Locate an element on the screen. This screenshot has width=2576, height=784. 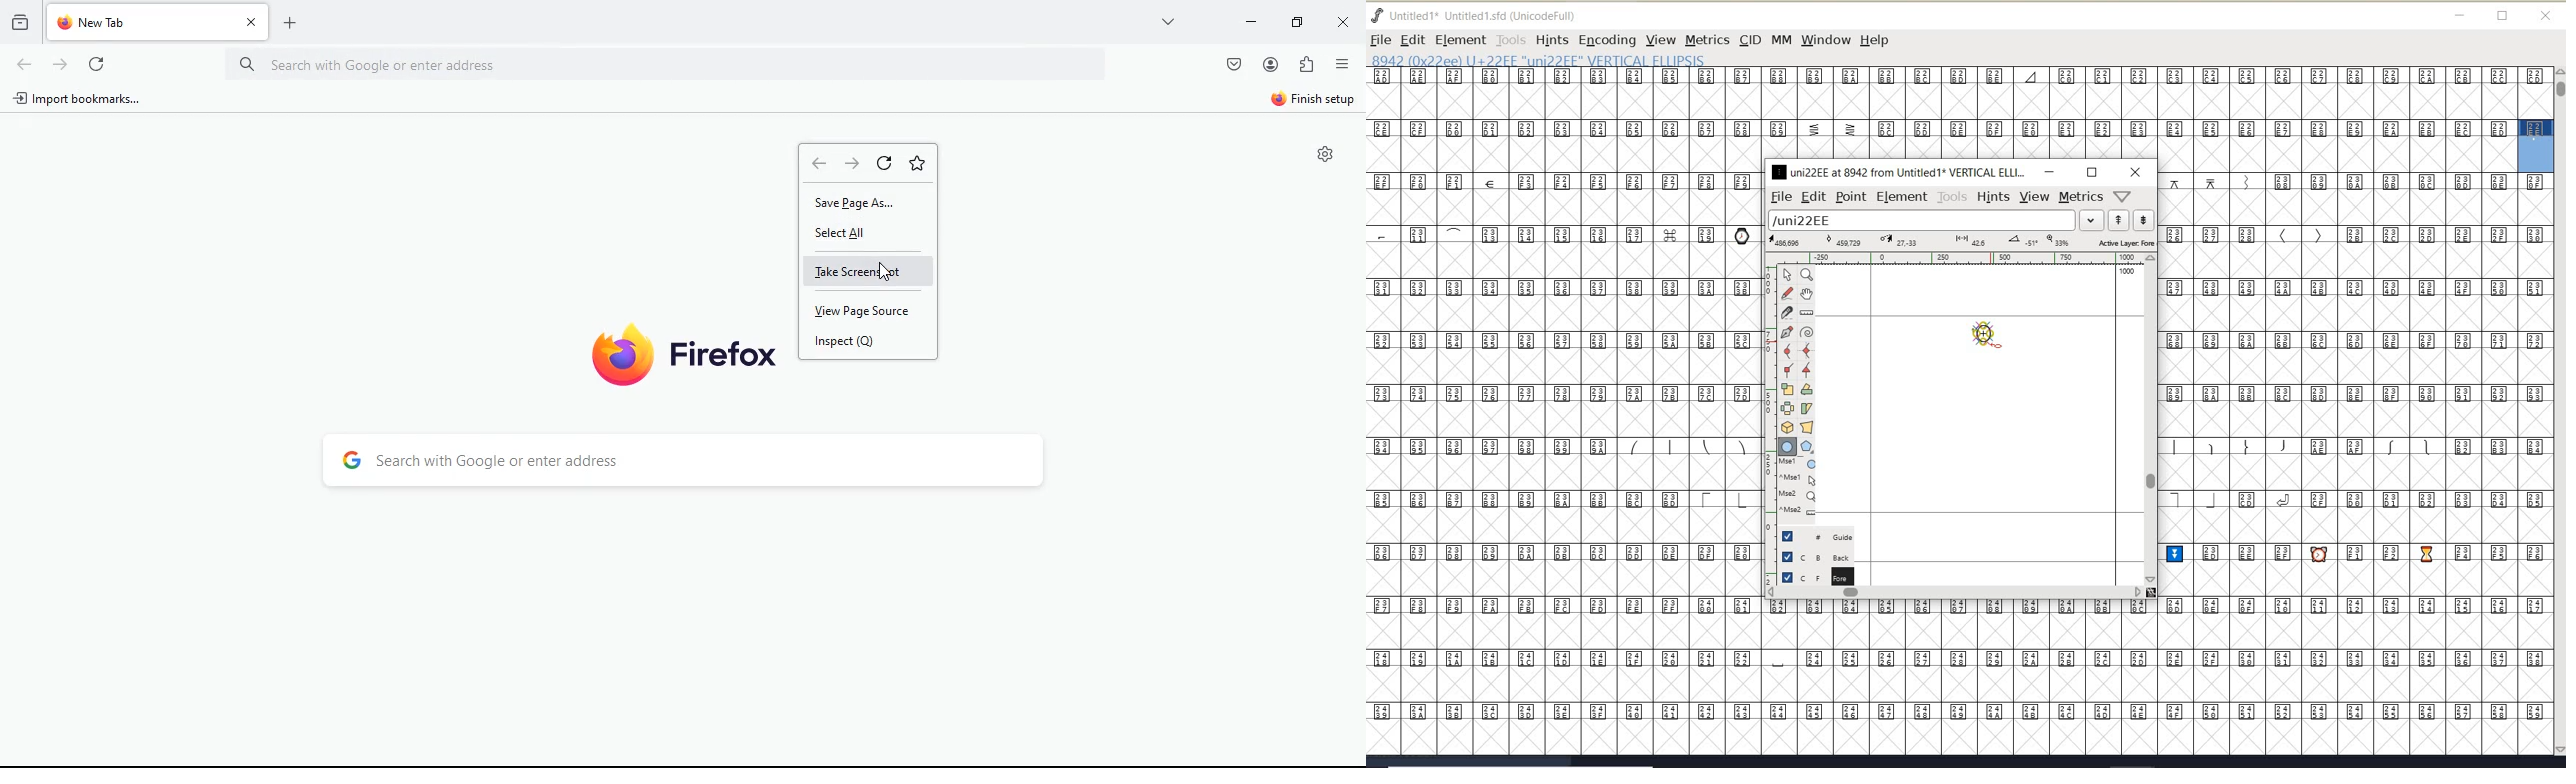
firefox is located at coordinates (680, 354).